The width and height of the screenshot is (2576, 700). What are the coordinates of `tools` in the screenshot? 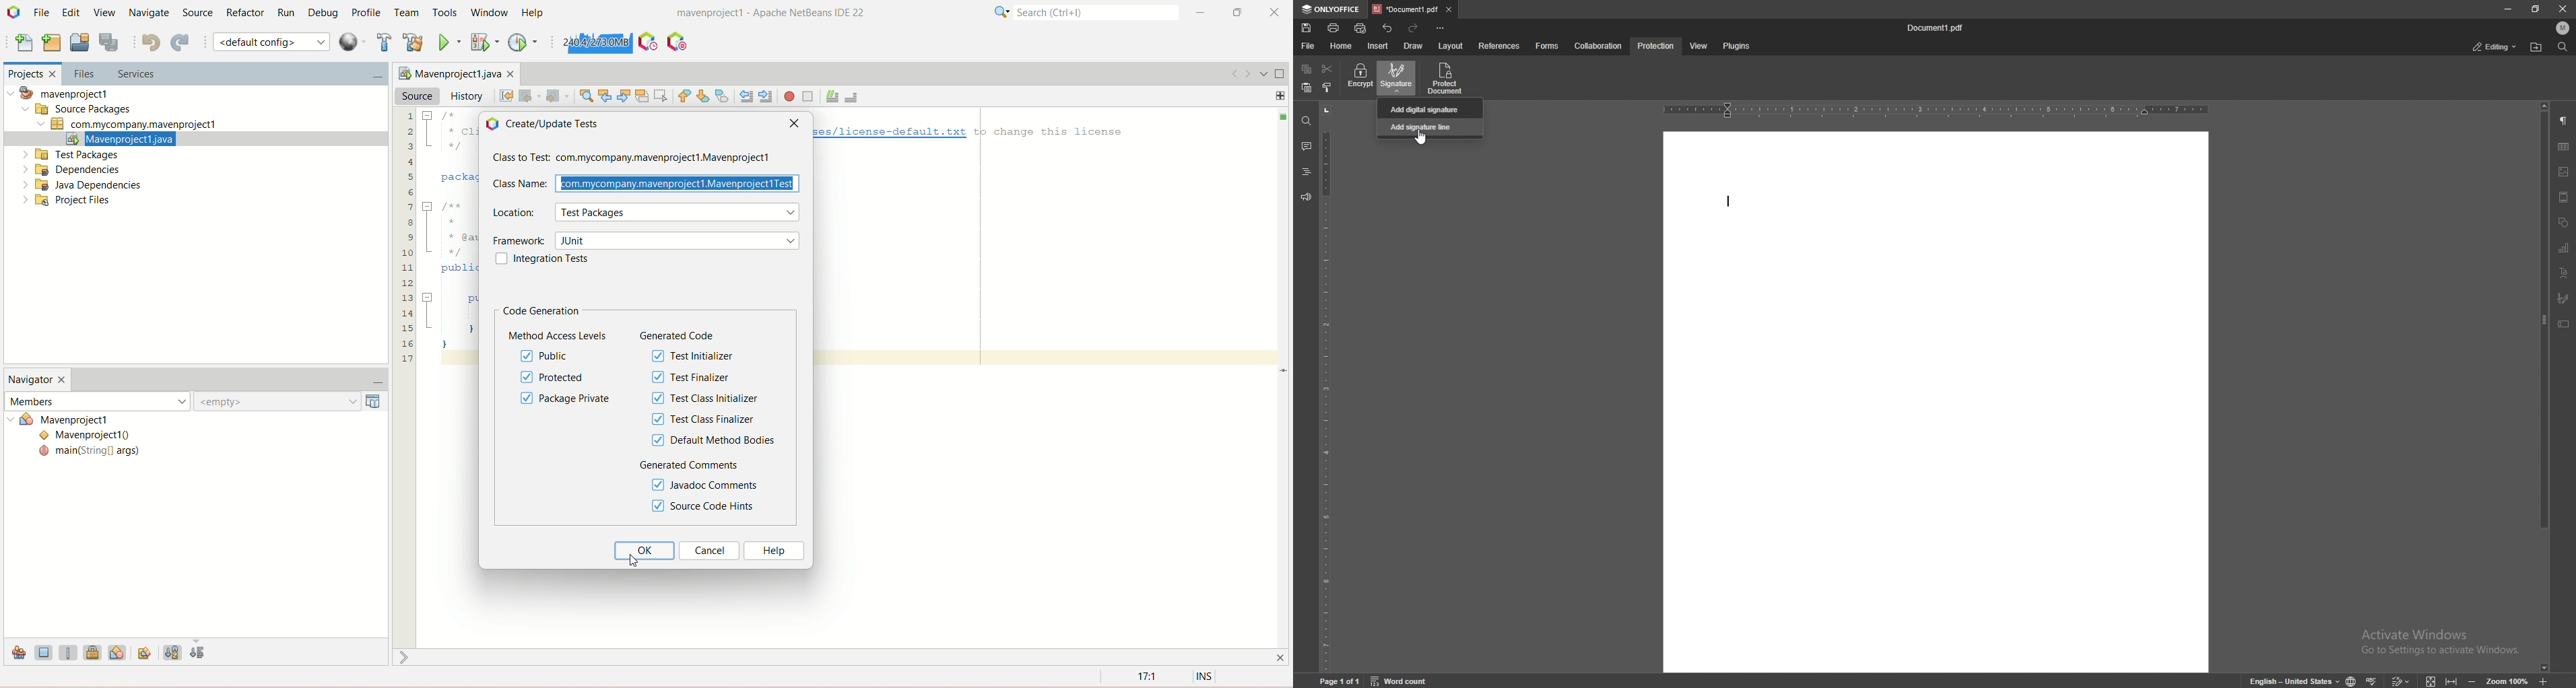 It's located at (446, 13).